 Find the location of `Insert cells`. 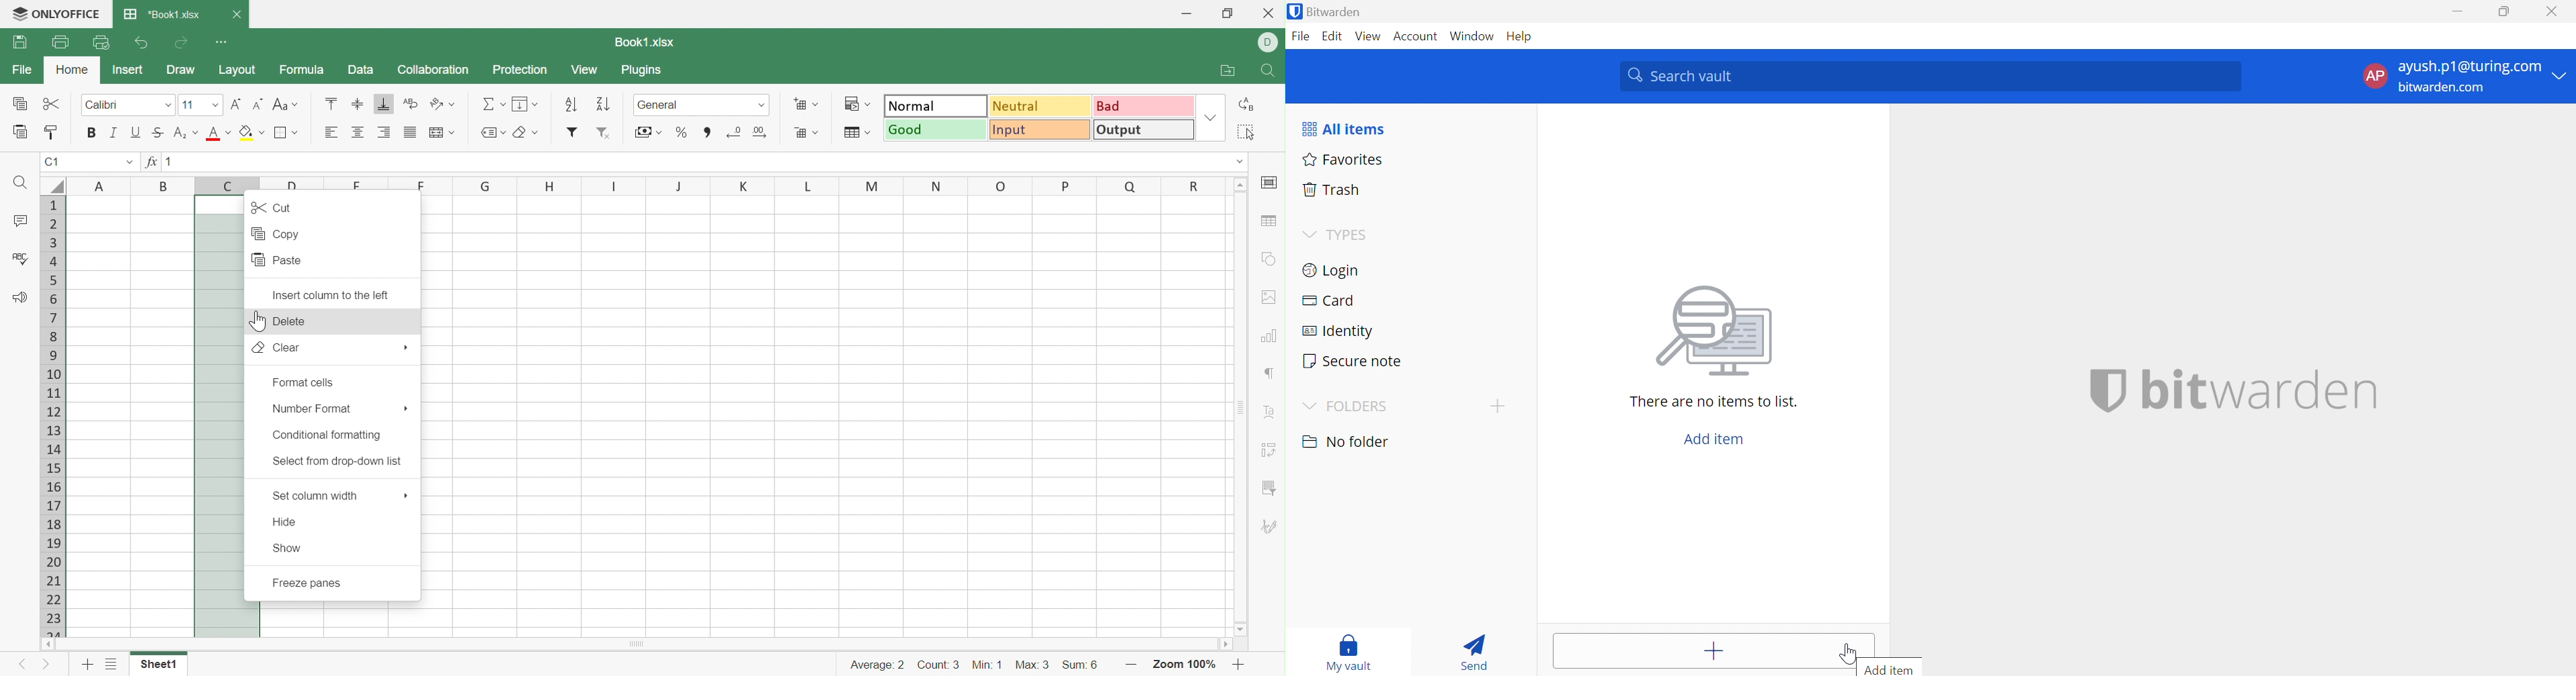

Insert cells is located at coordinates (797, 103).